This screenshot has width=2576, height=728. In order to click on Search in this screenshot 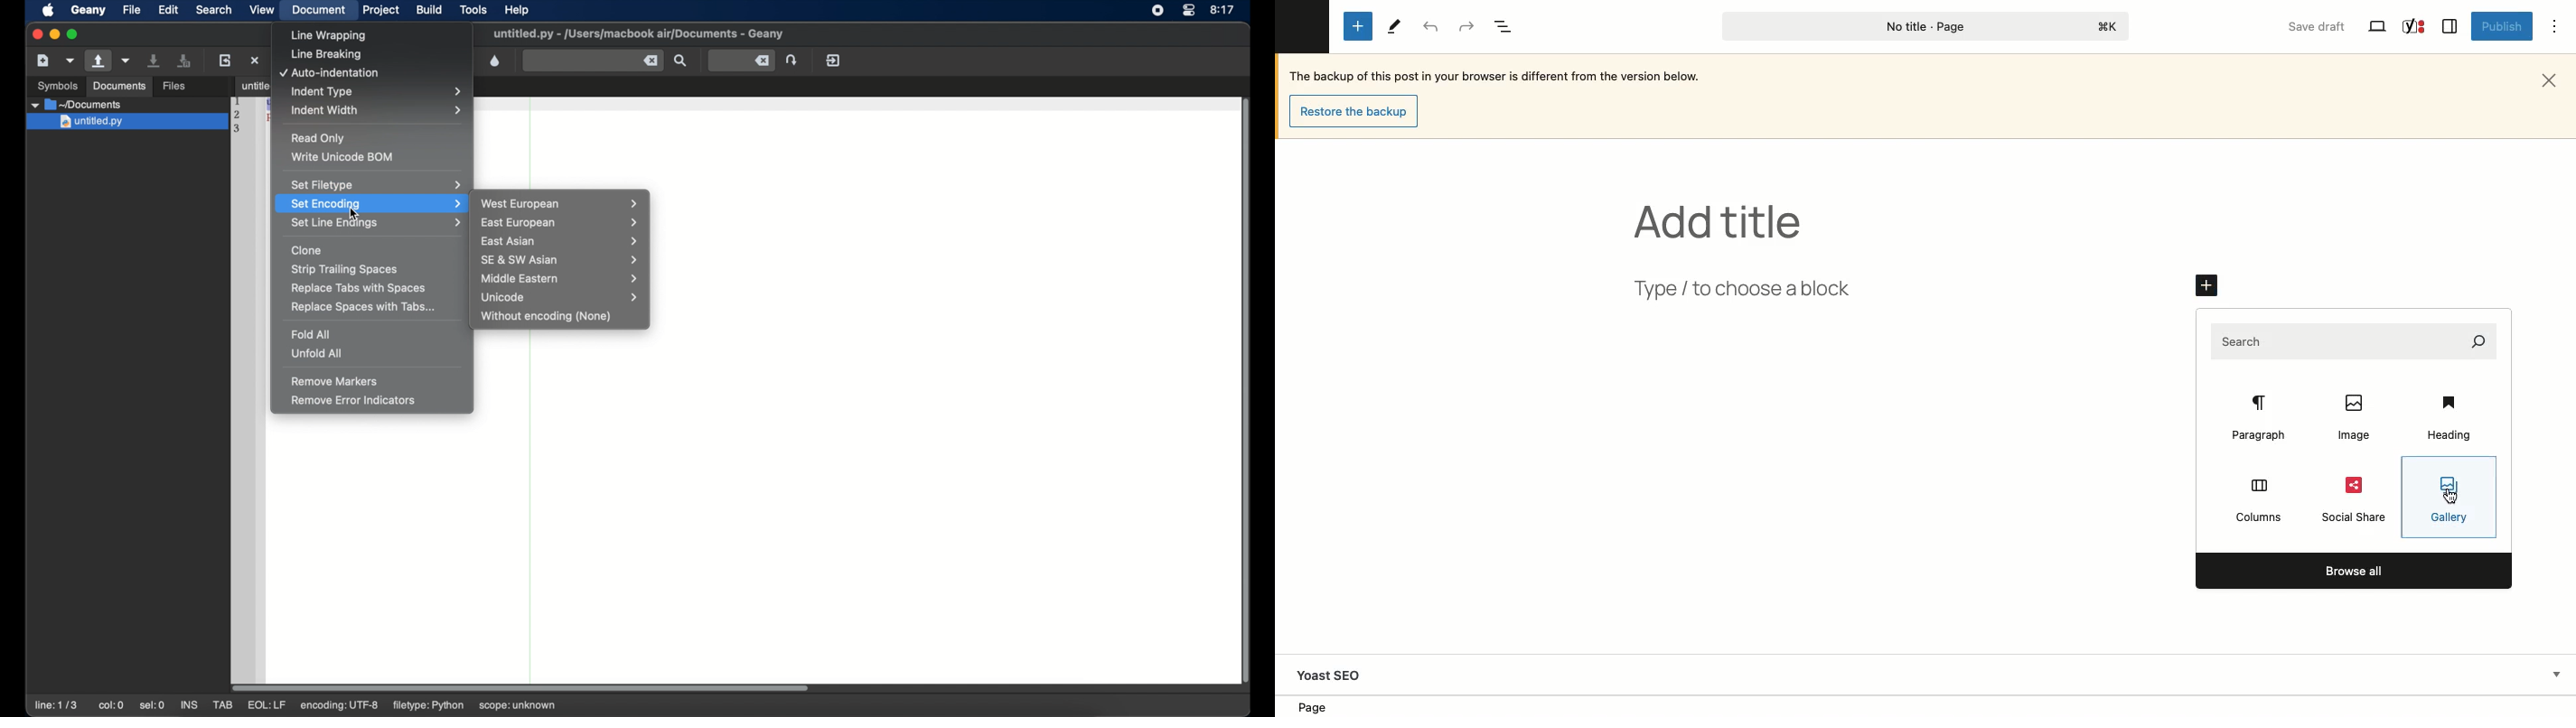, I will do `click(2349, 344)`.